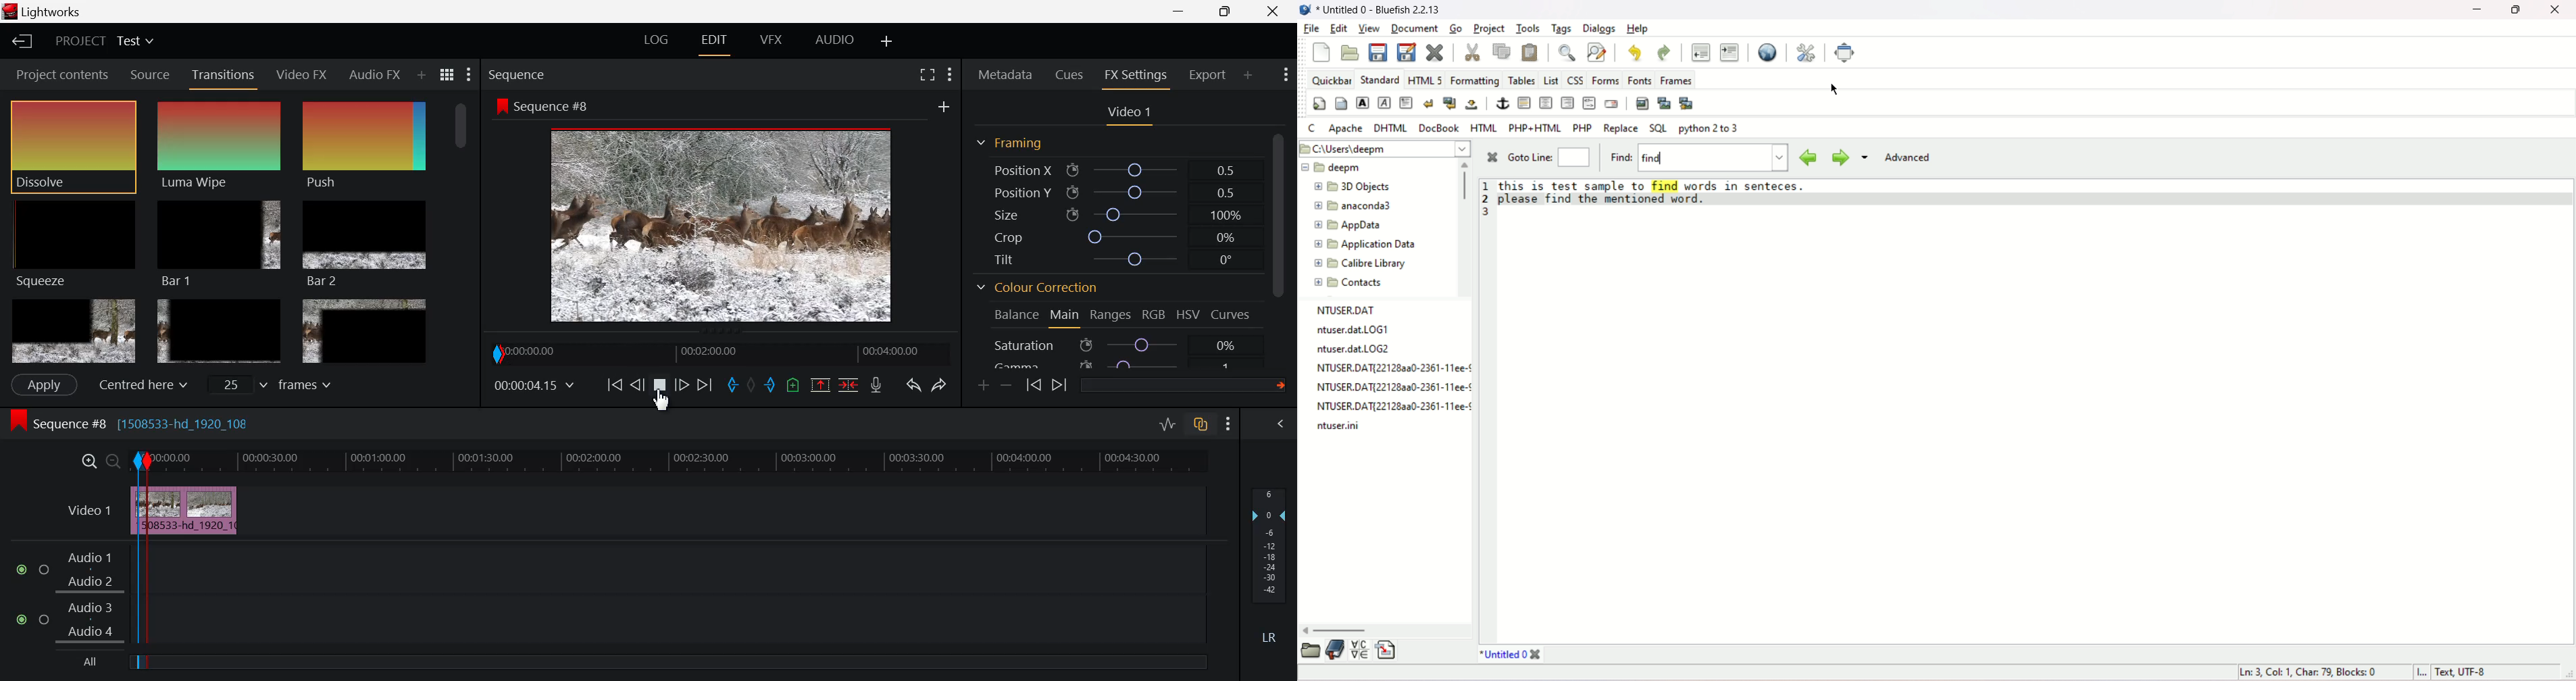  Describe the element at coordinates (2461, 672) in the screenshot. I see `text, UTF-8` at that location.